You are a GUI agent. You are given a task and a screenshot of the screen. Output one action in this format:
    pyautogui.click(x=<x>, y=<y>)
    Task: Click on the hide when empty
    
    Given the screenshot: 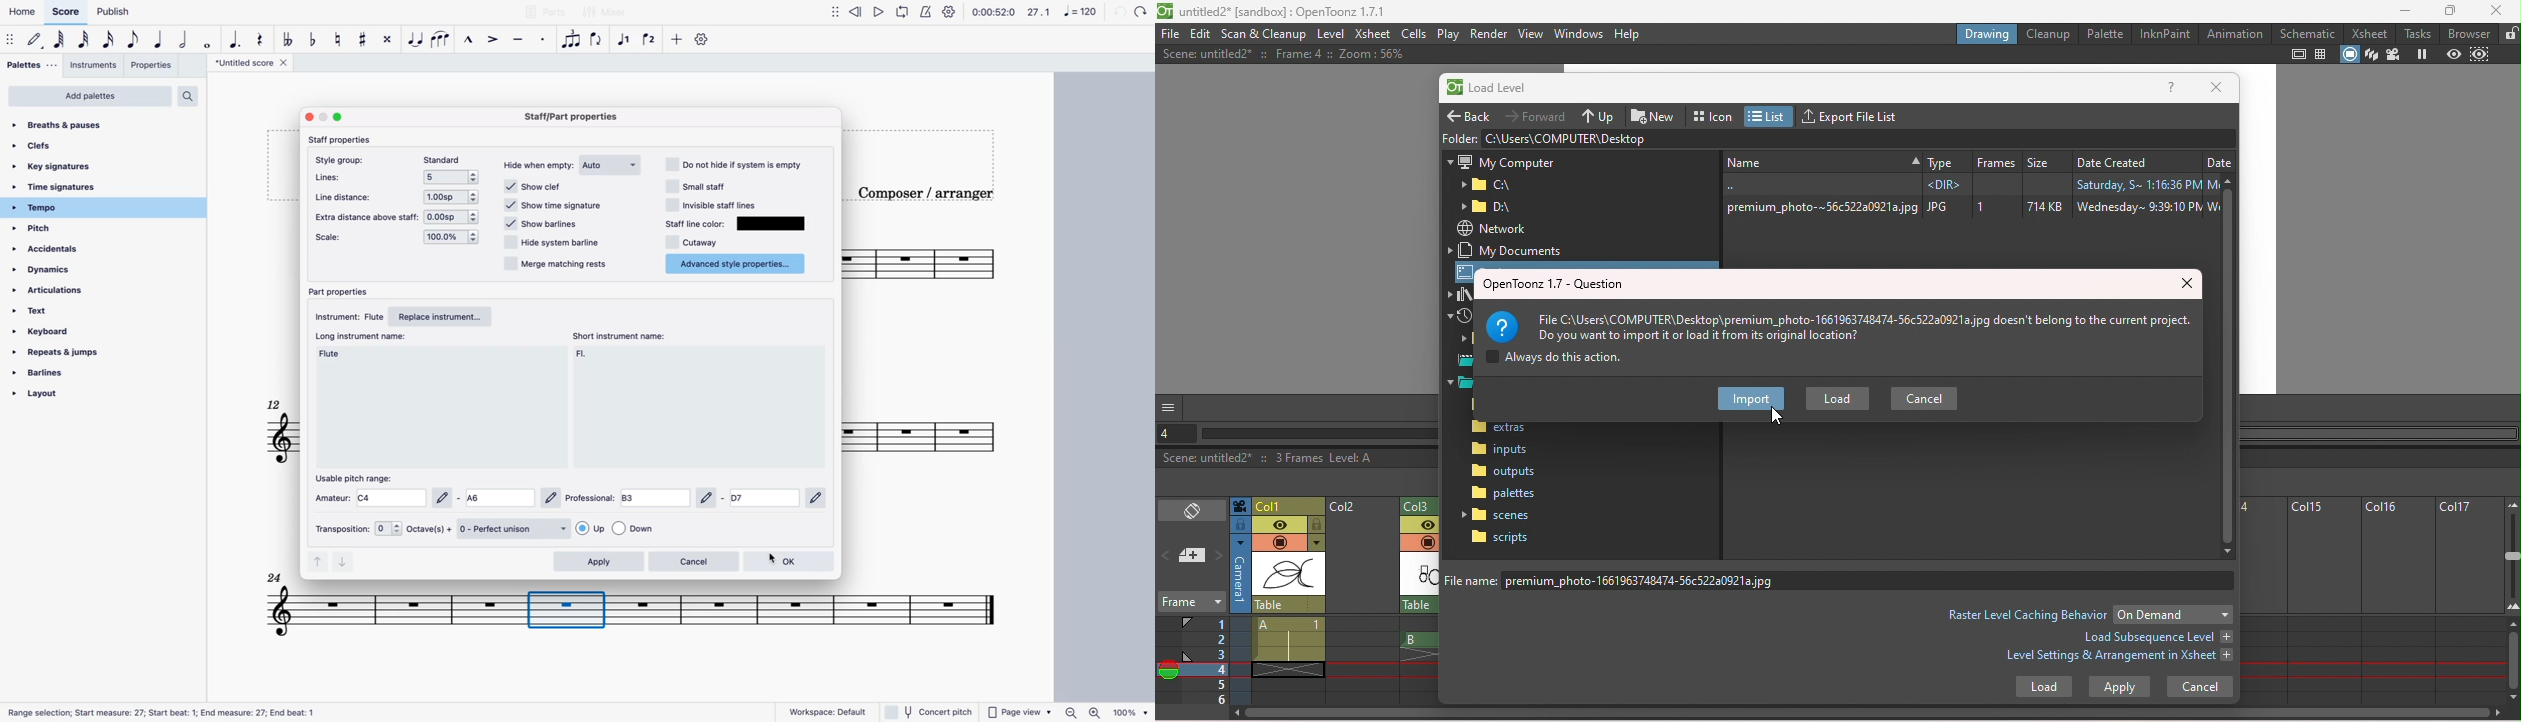 What is the action you would take?
    pyautogui.click(x=538, y=166)
    